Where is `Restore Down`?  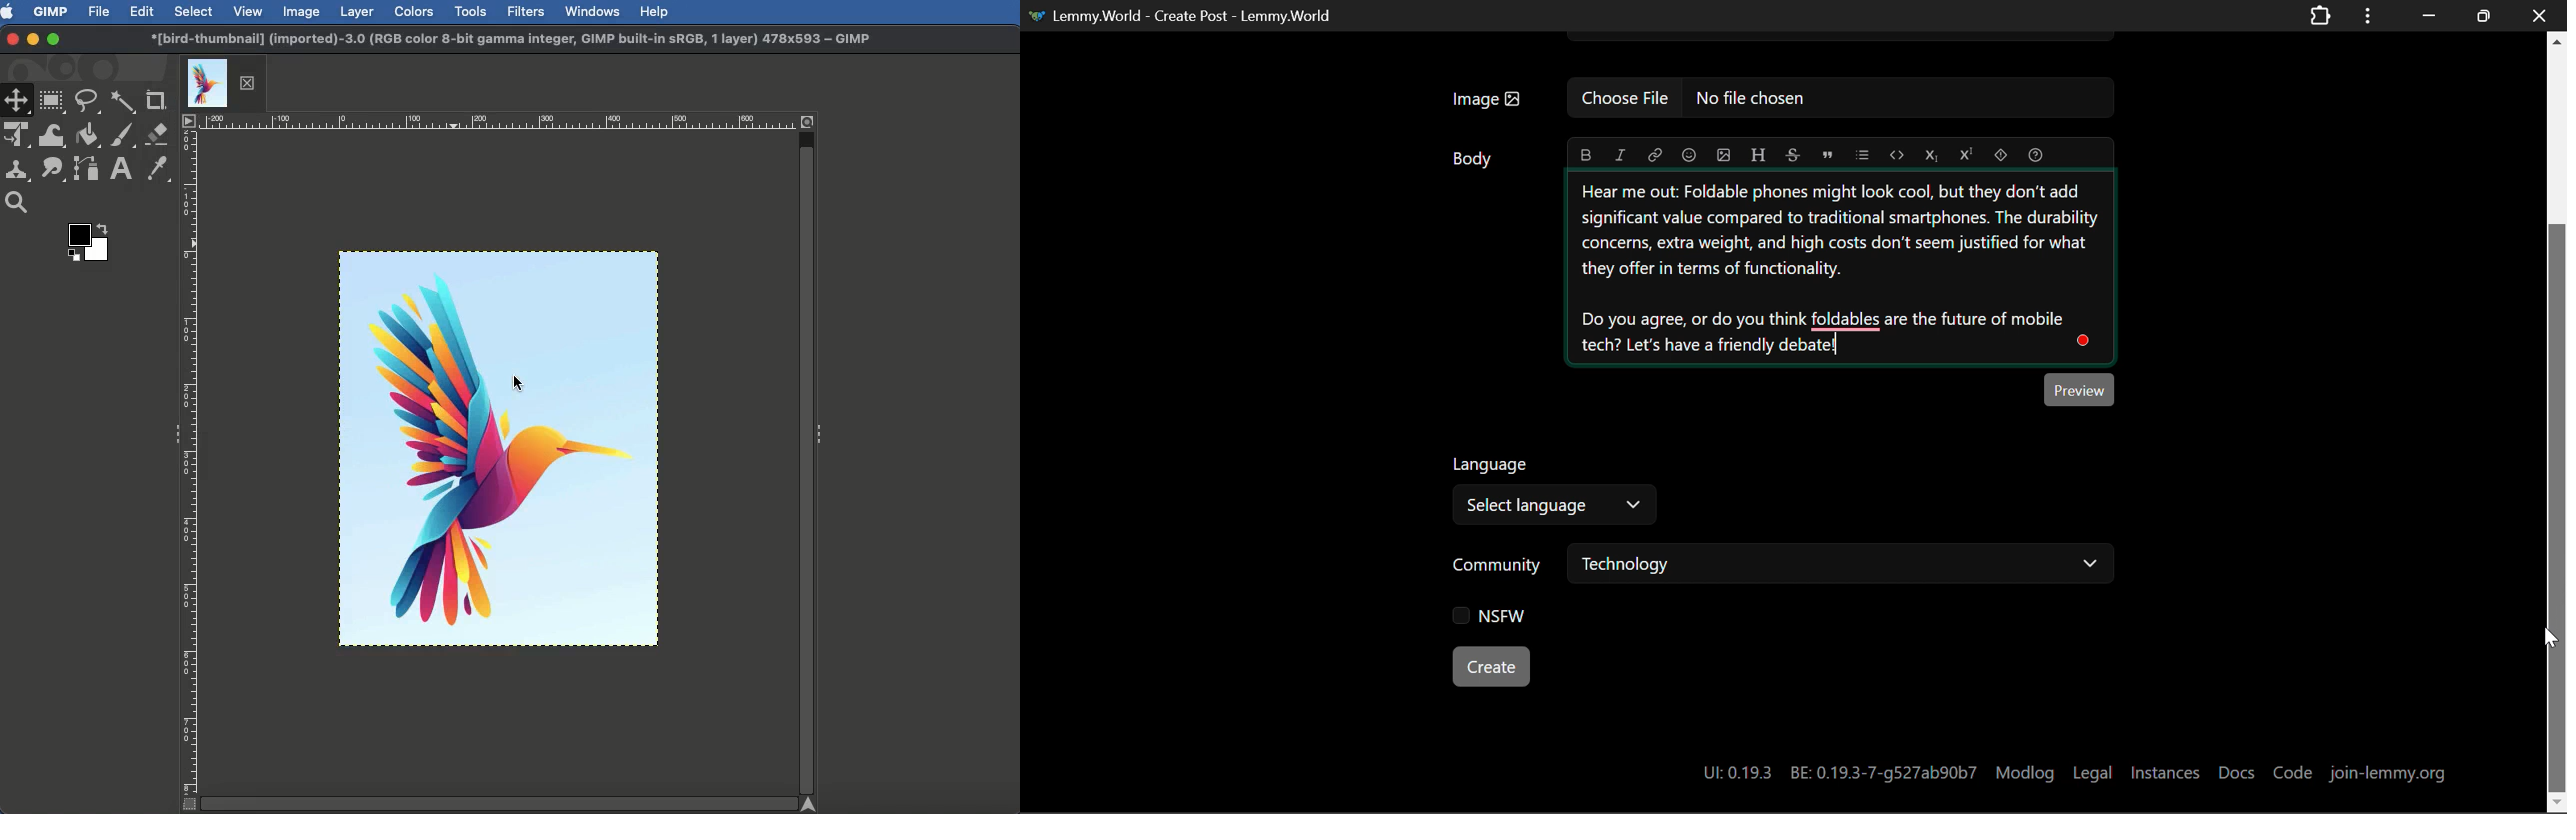
Restore Down is located at coordinates (2426, 15).